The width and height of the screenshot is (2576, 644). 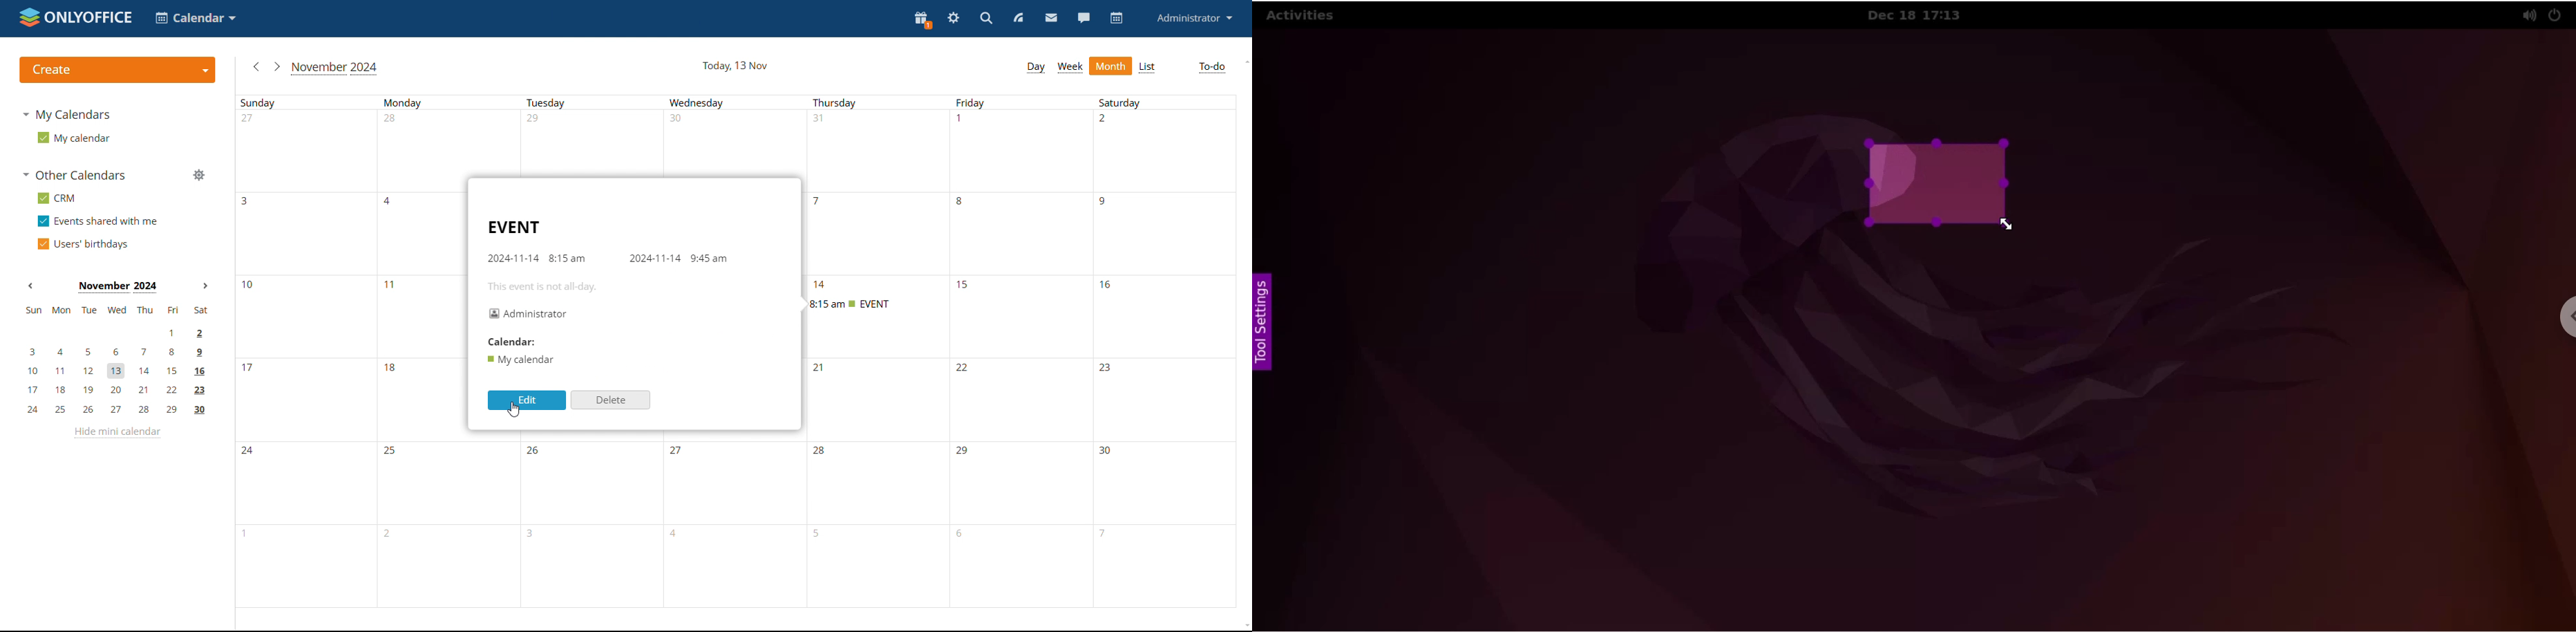 What do you see at coordinates (922, 21) in the screenshot?
I see `present` at bounding box center [922, 21].